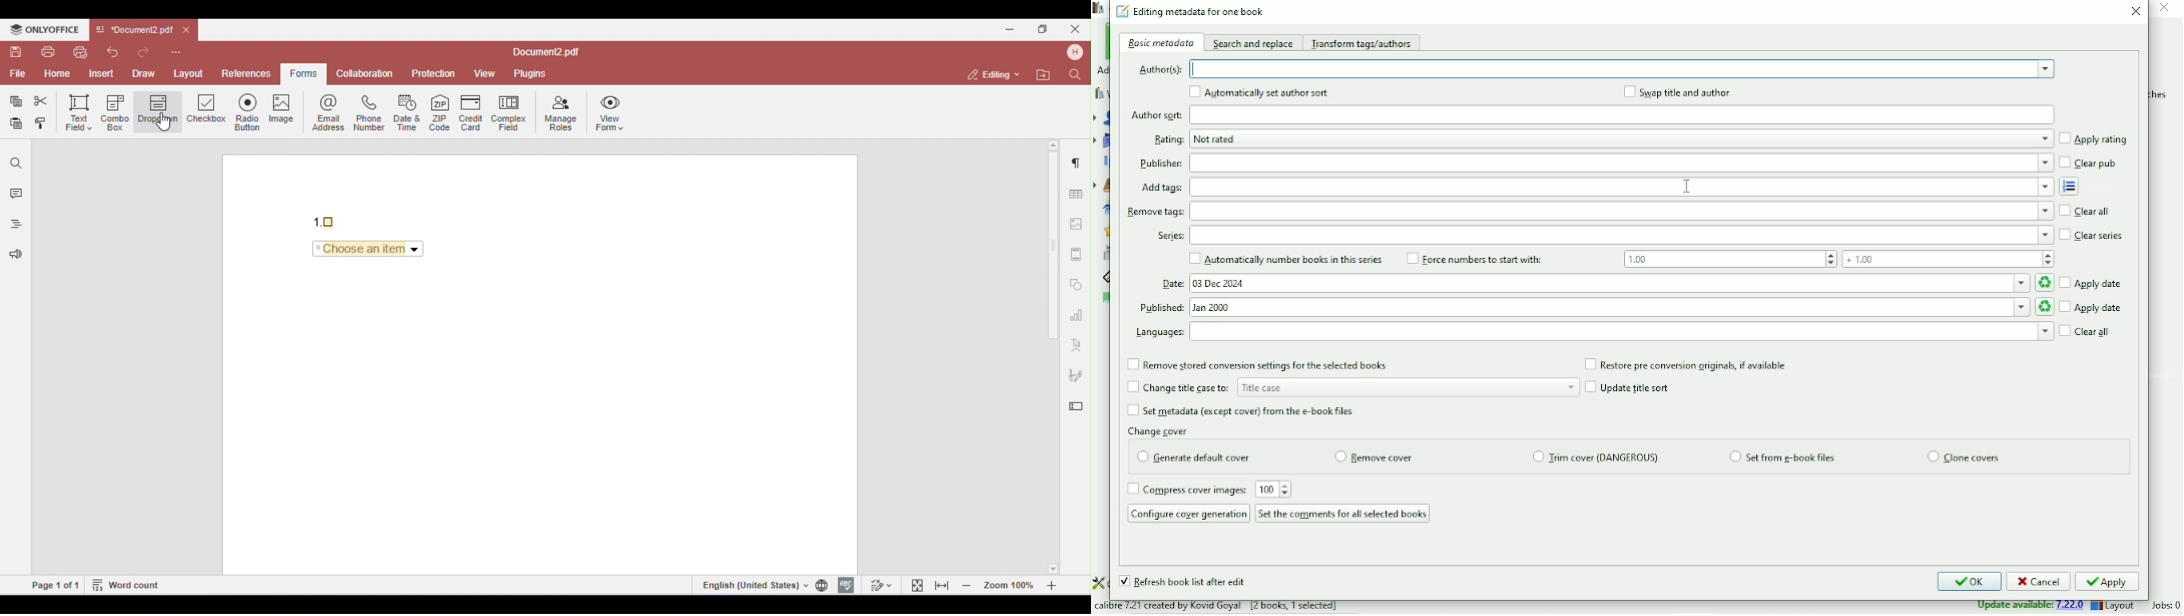 This screenshot has width=2184, height=616. I want to click on Clear series, so click(2093, 236).